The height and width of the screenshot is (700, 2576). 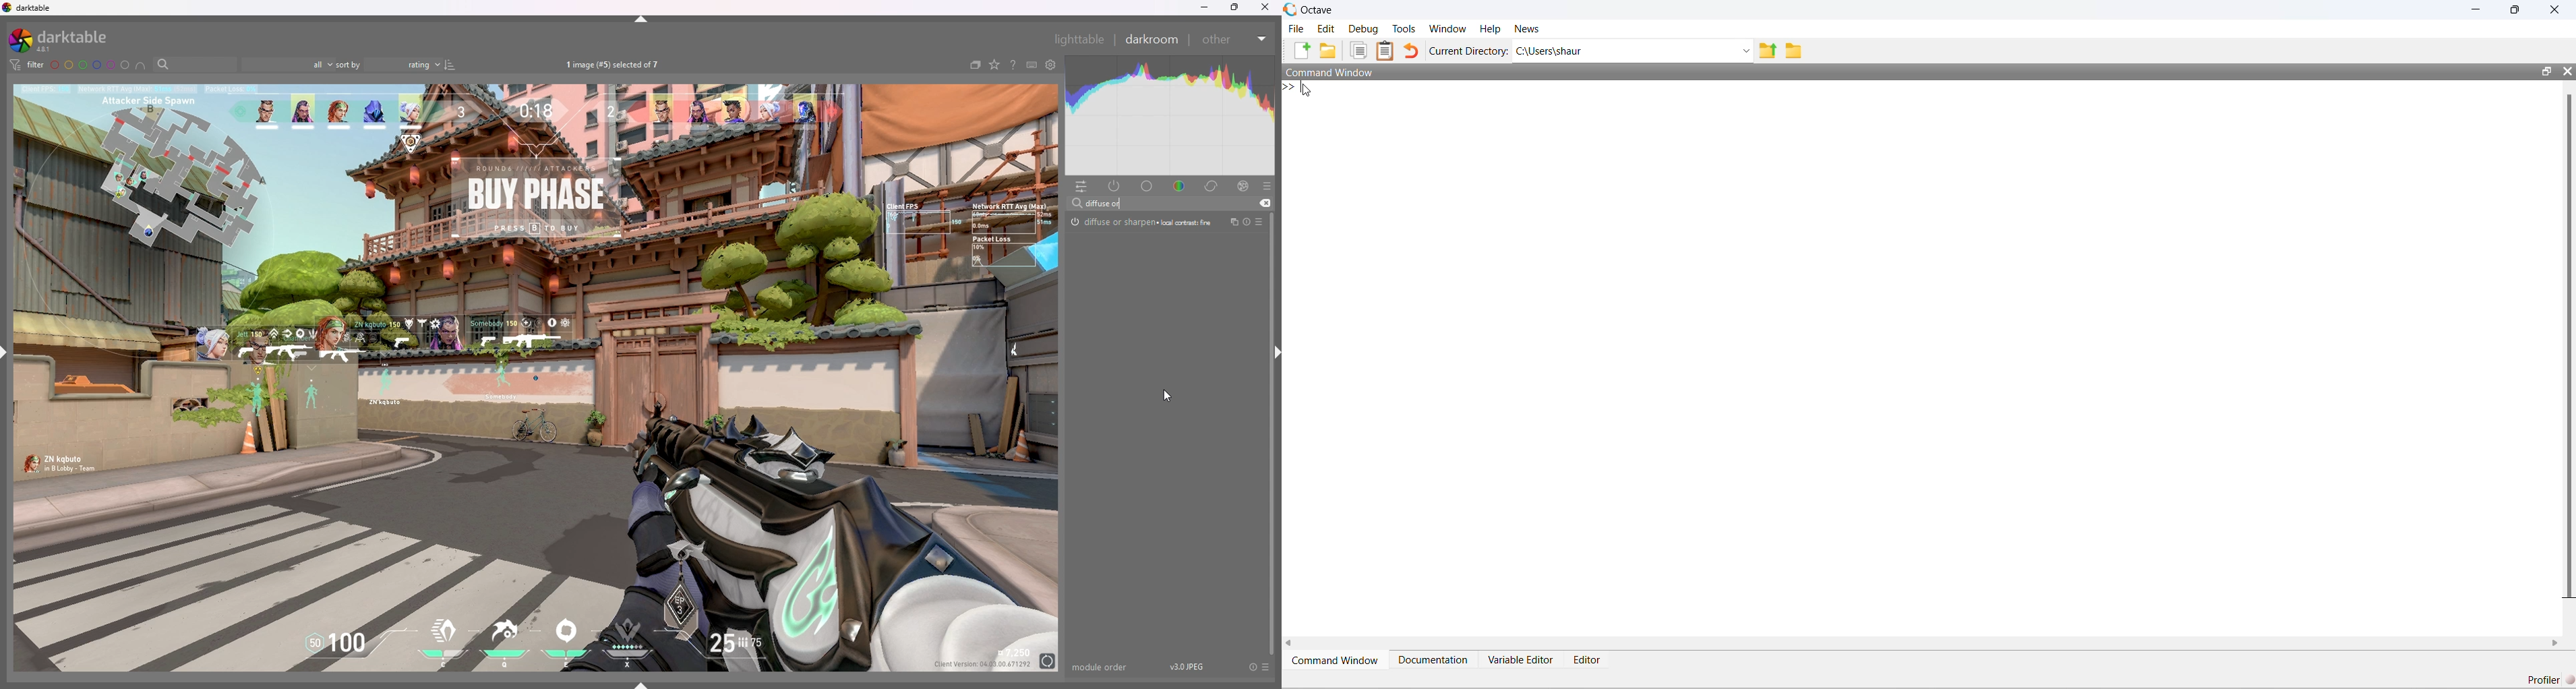 I want to click on close, so click(x=1265, y=9).